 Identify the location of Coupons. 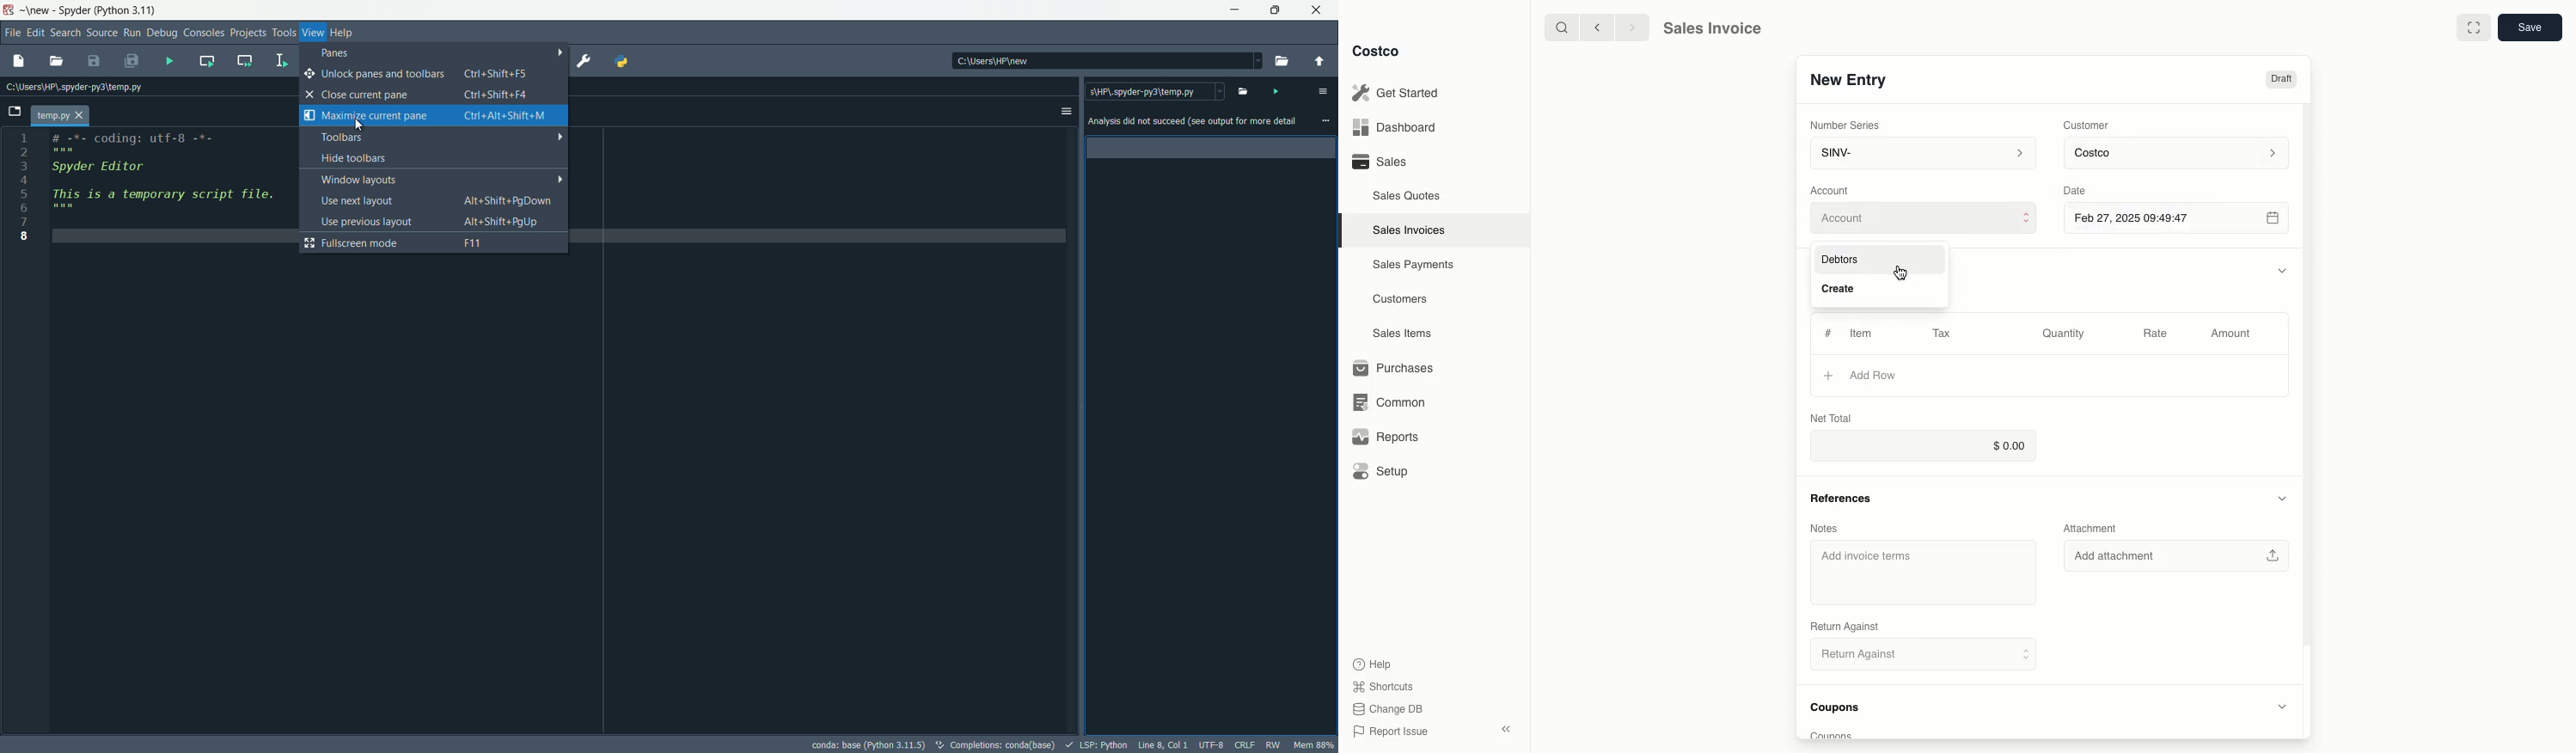
(1840, 710).